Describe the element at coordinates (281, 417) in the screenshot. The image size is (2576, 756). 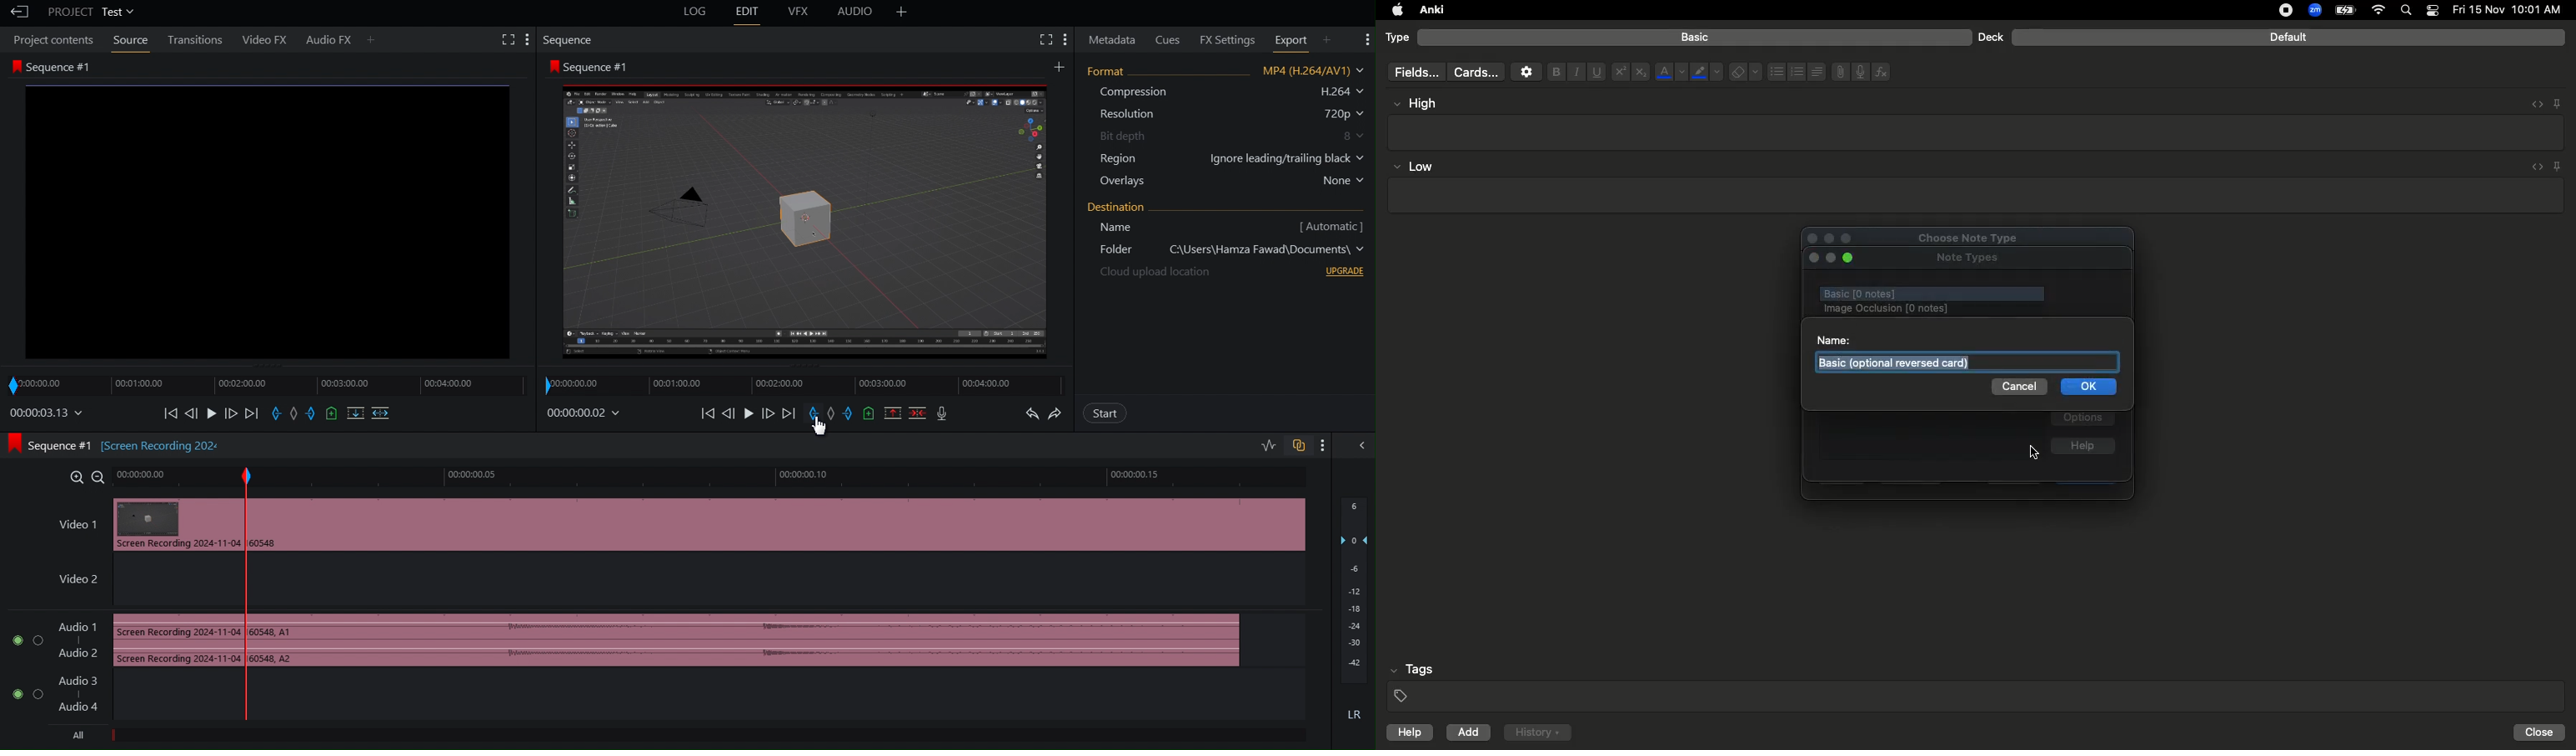
I see `Controls` at that location.